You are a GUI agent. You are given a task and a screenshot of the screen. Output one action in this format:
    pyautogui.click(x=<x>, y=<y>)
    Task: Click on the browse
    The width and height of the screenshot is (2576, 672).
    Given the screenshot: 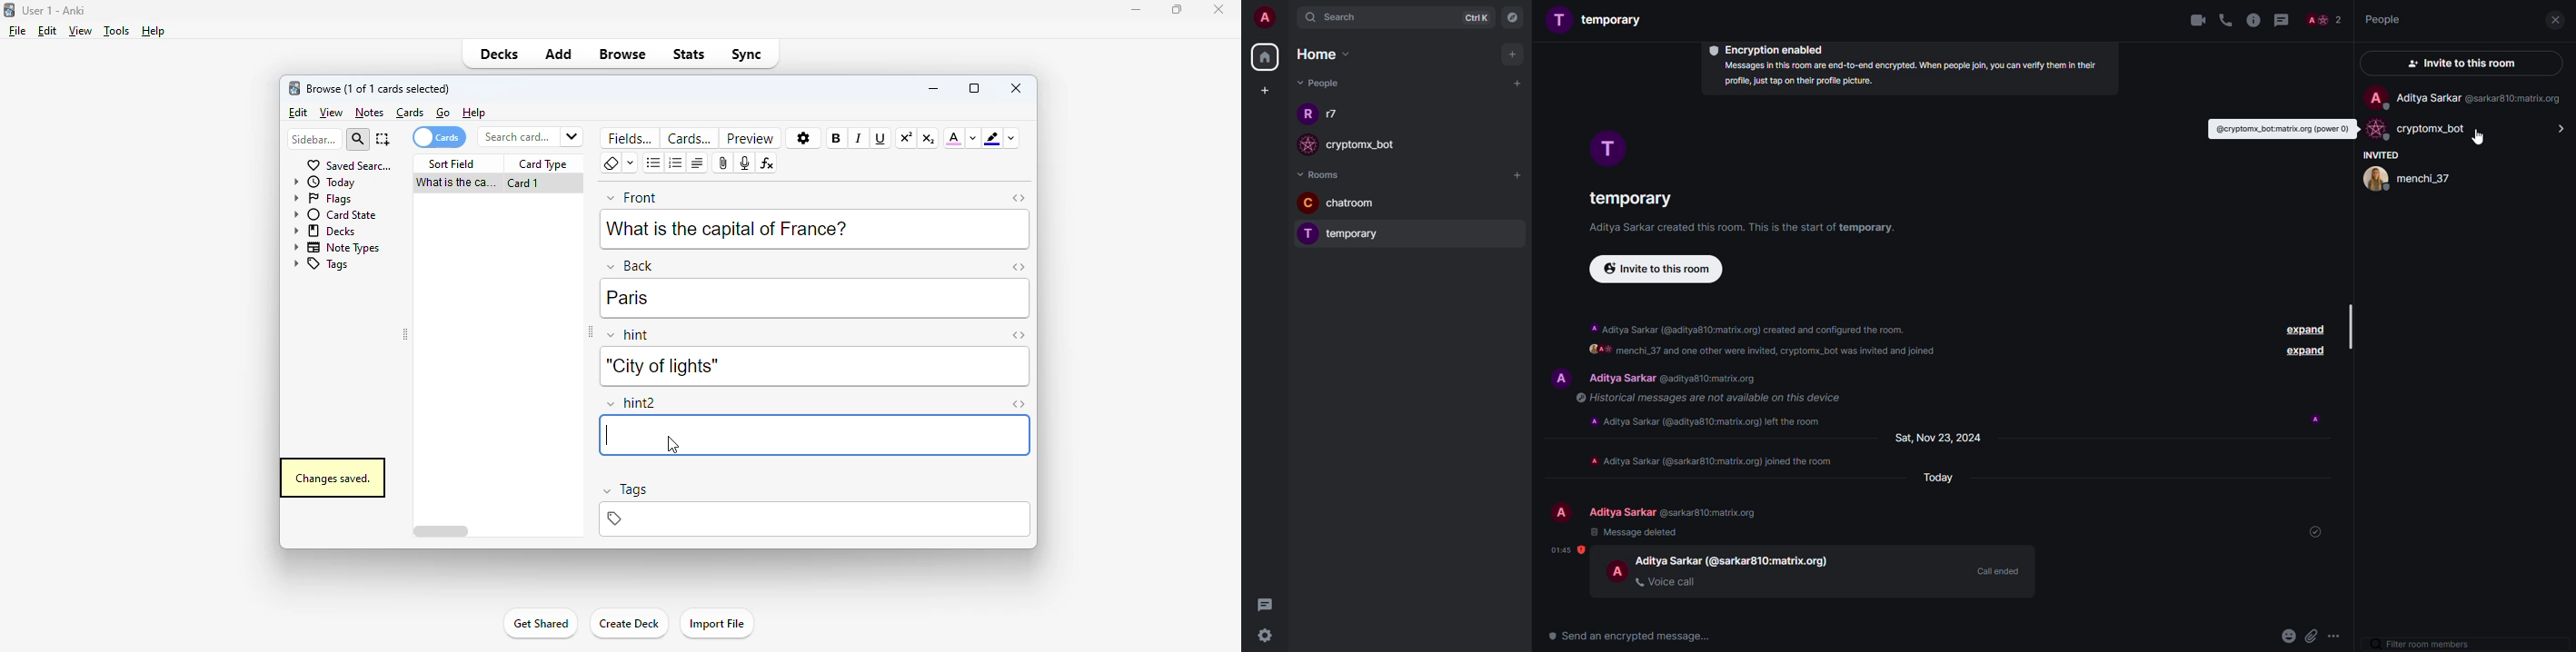 What is the action you would take?
    pyautogui.click(x=622, y=54)
    